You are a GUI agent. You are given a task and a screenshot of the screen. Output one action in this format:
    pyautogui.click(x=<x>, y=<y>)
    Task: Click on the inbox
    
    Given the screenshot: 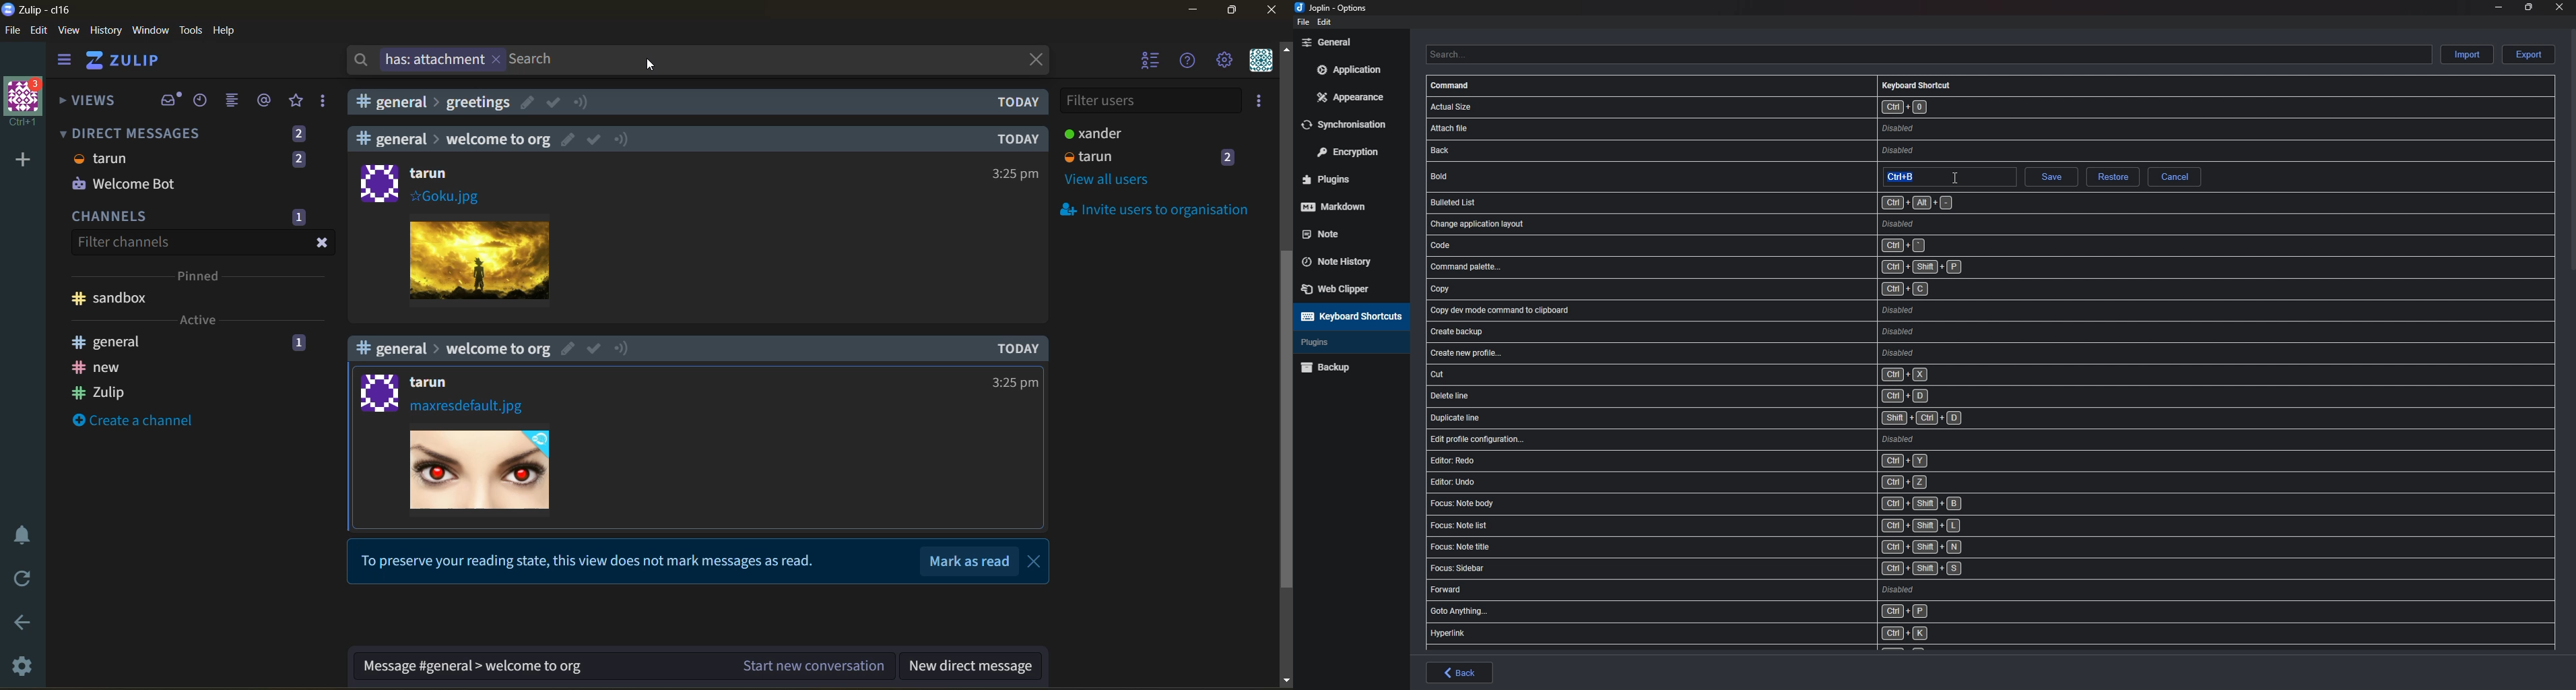 What is the action you would take?
    pyautogui.click(x=169, y=99)
    